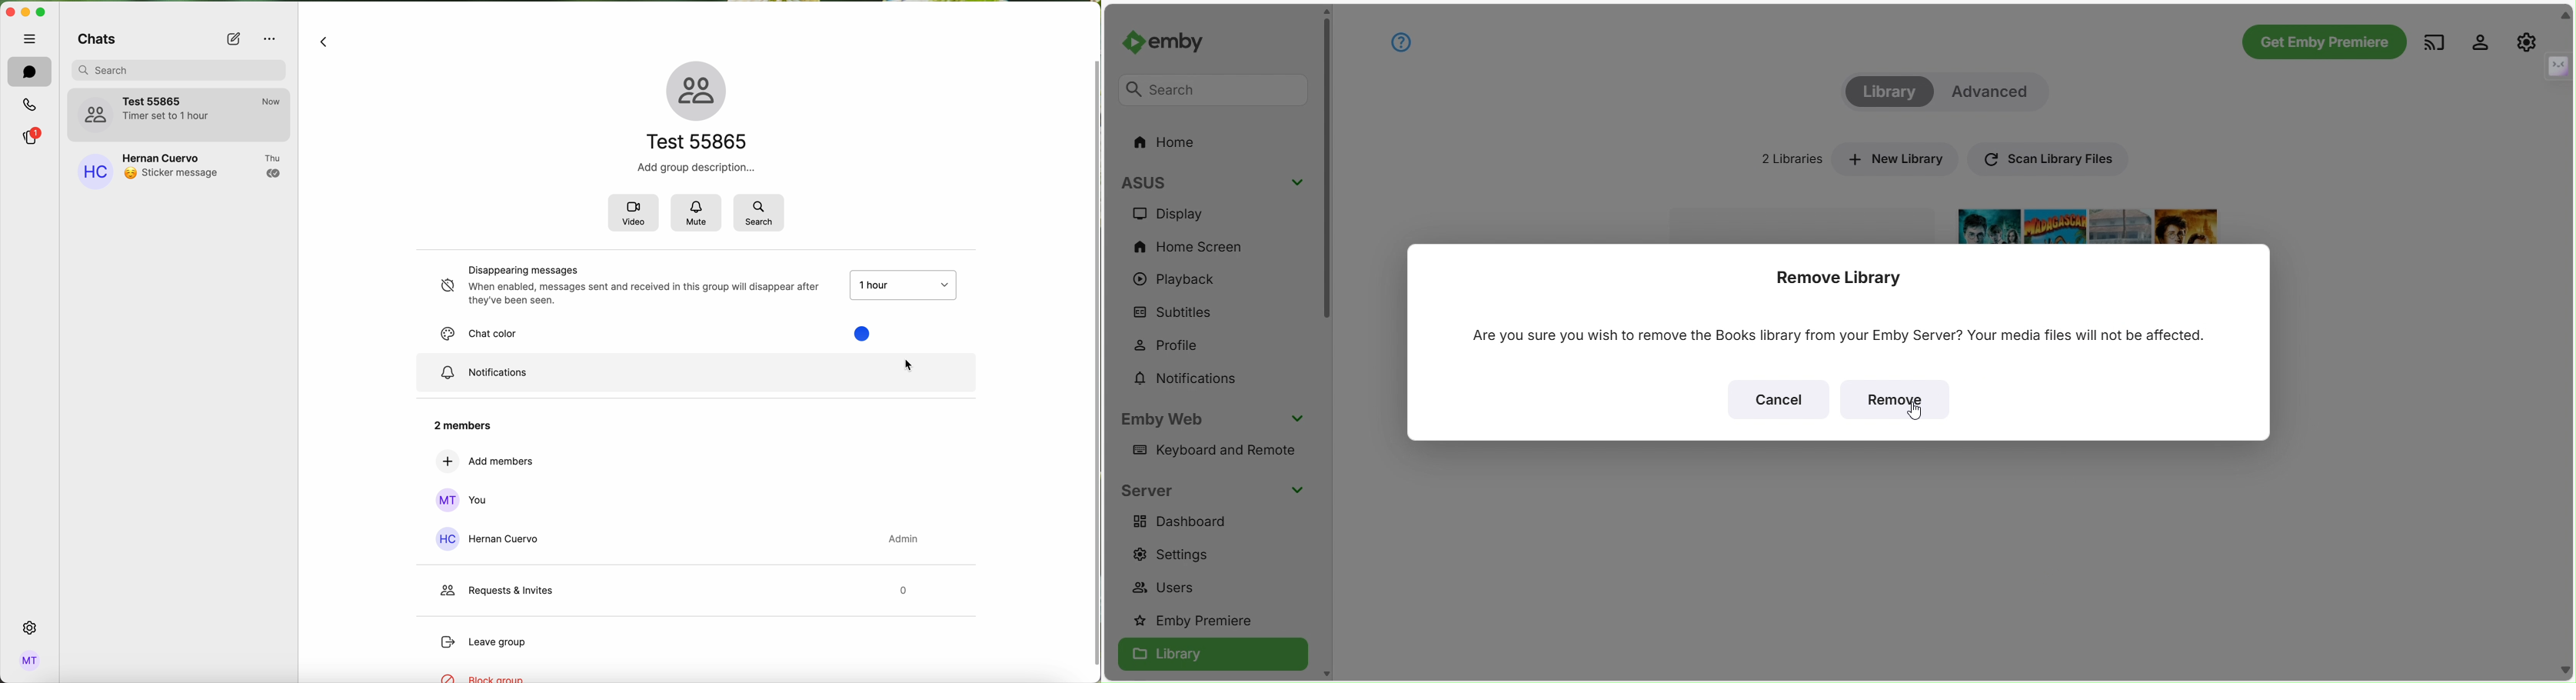  Describe the element at coordinates (1894, 158) in the screenshot. I see `Add New Libray` at that location.